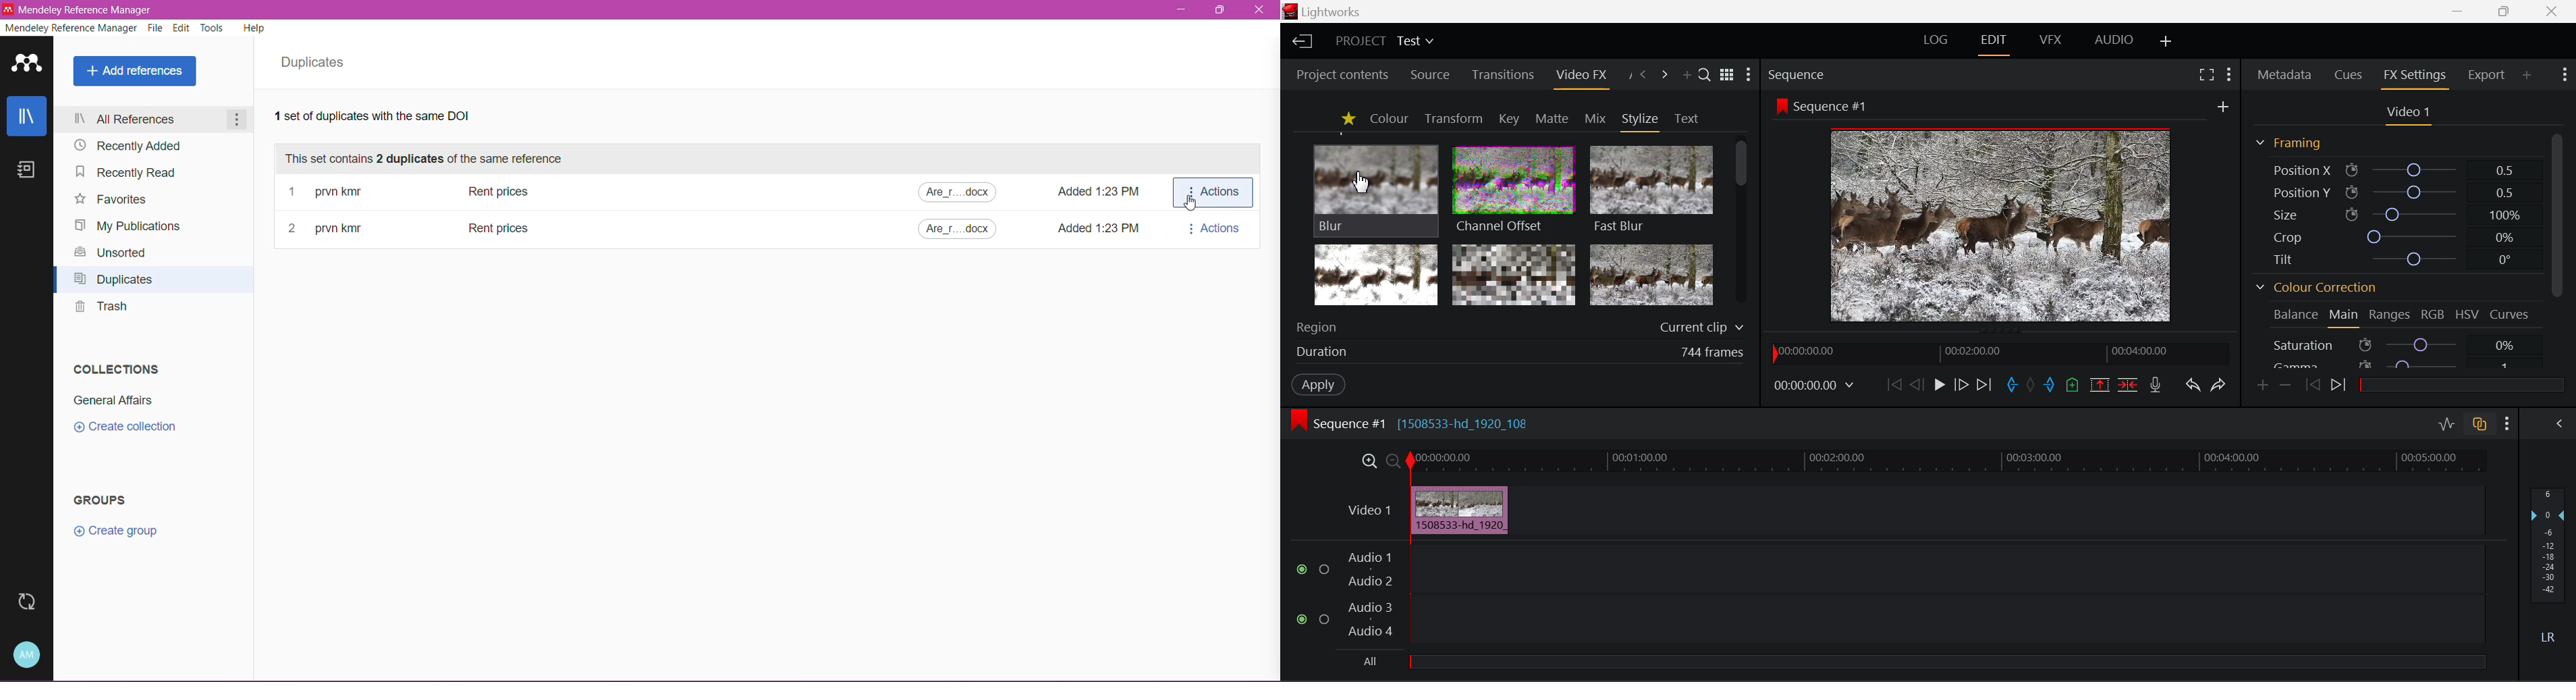 The width and height of the screenshot is (2576, 700). I want to click on Last Sync, so click(25, 602).